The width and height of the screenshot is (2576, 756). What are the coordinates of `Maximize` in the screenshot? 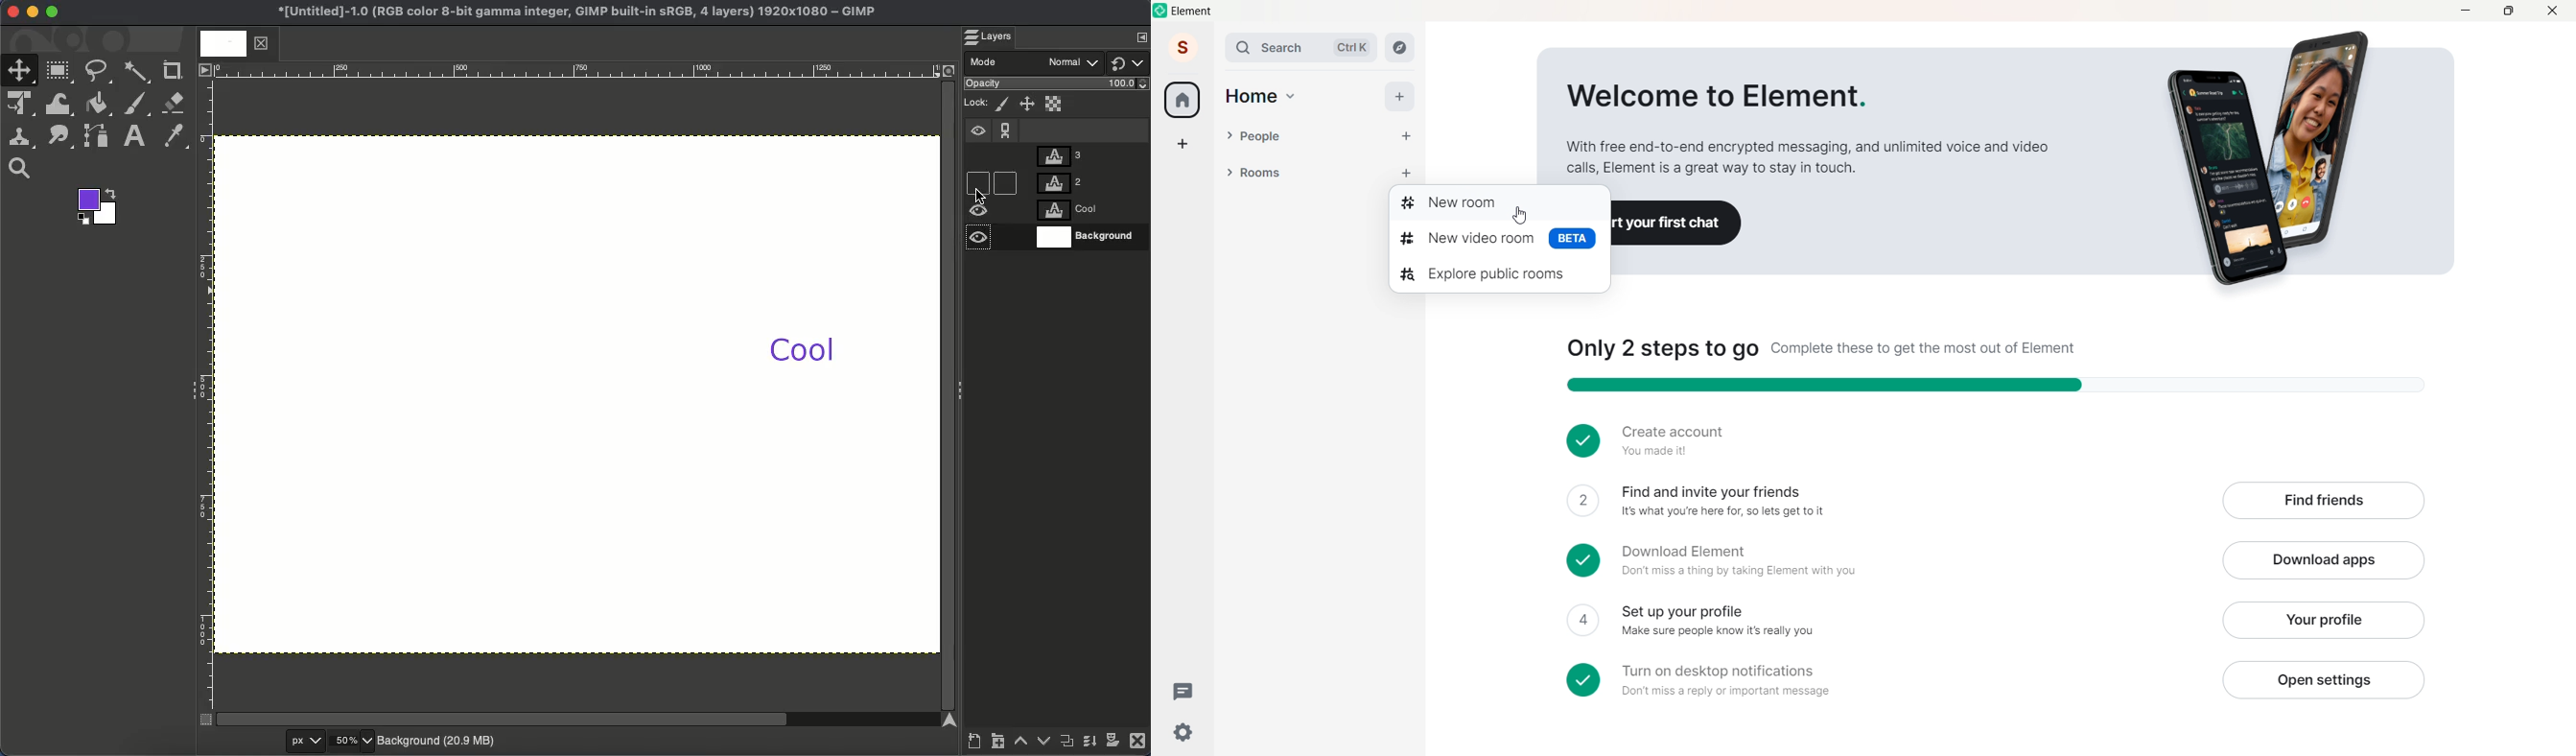 It's located at (2508, 10).